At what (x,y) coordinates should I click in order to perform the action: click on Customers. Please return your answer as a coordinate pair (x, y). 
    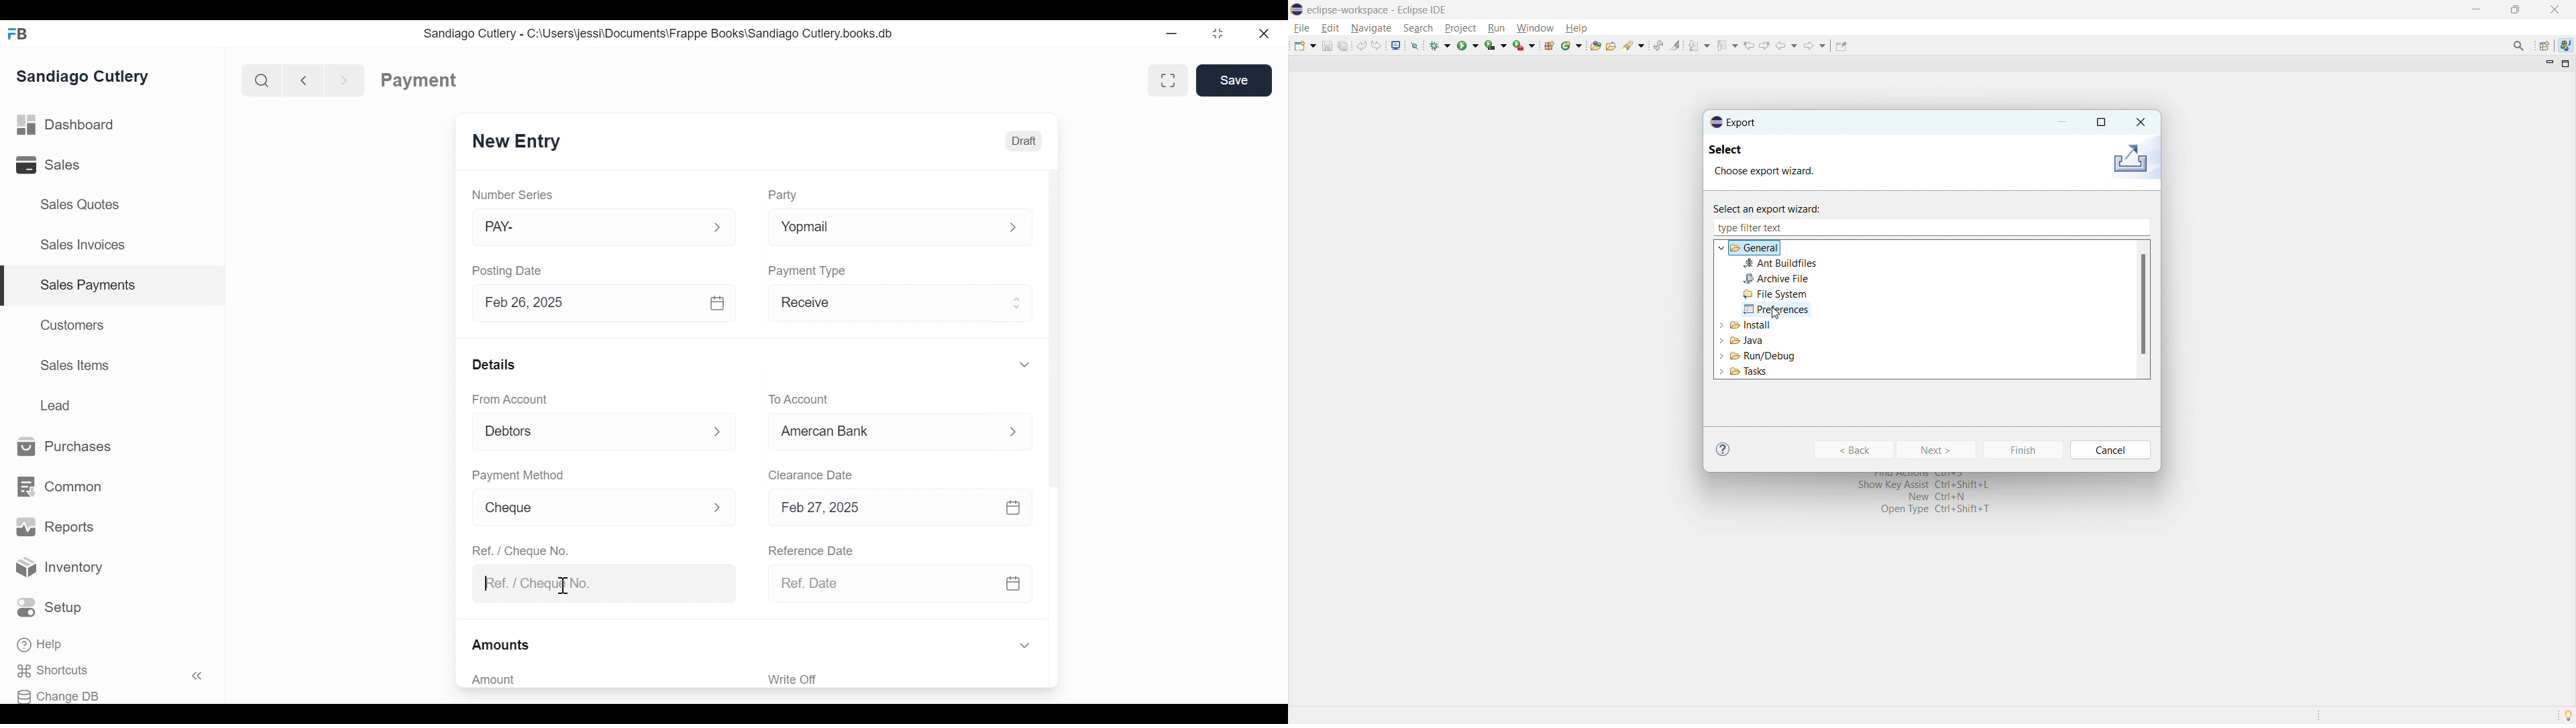
    Looking at the image, I should click on (74, 324).